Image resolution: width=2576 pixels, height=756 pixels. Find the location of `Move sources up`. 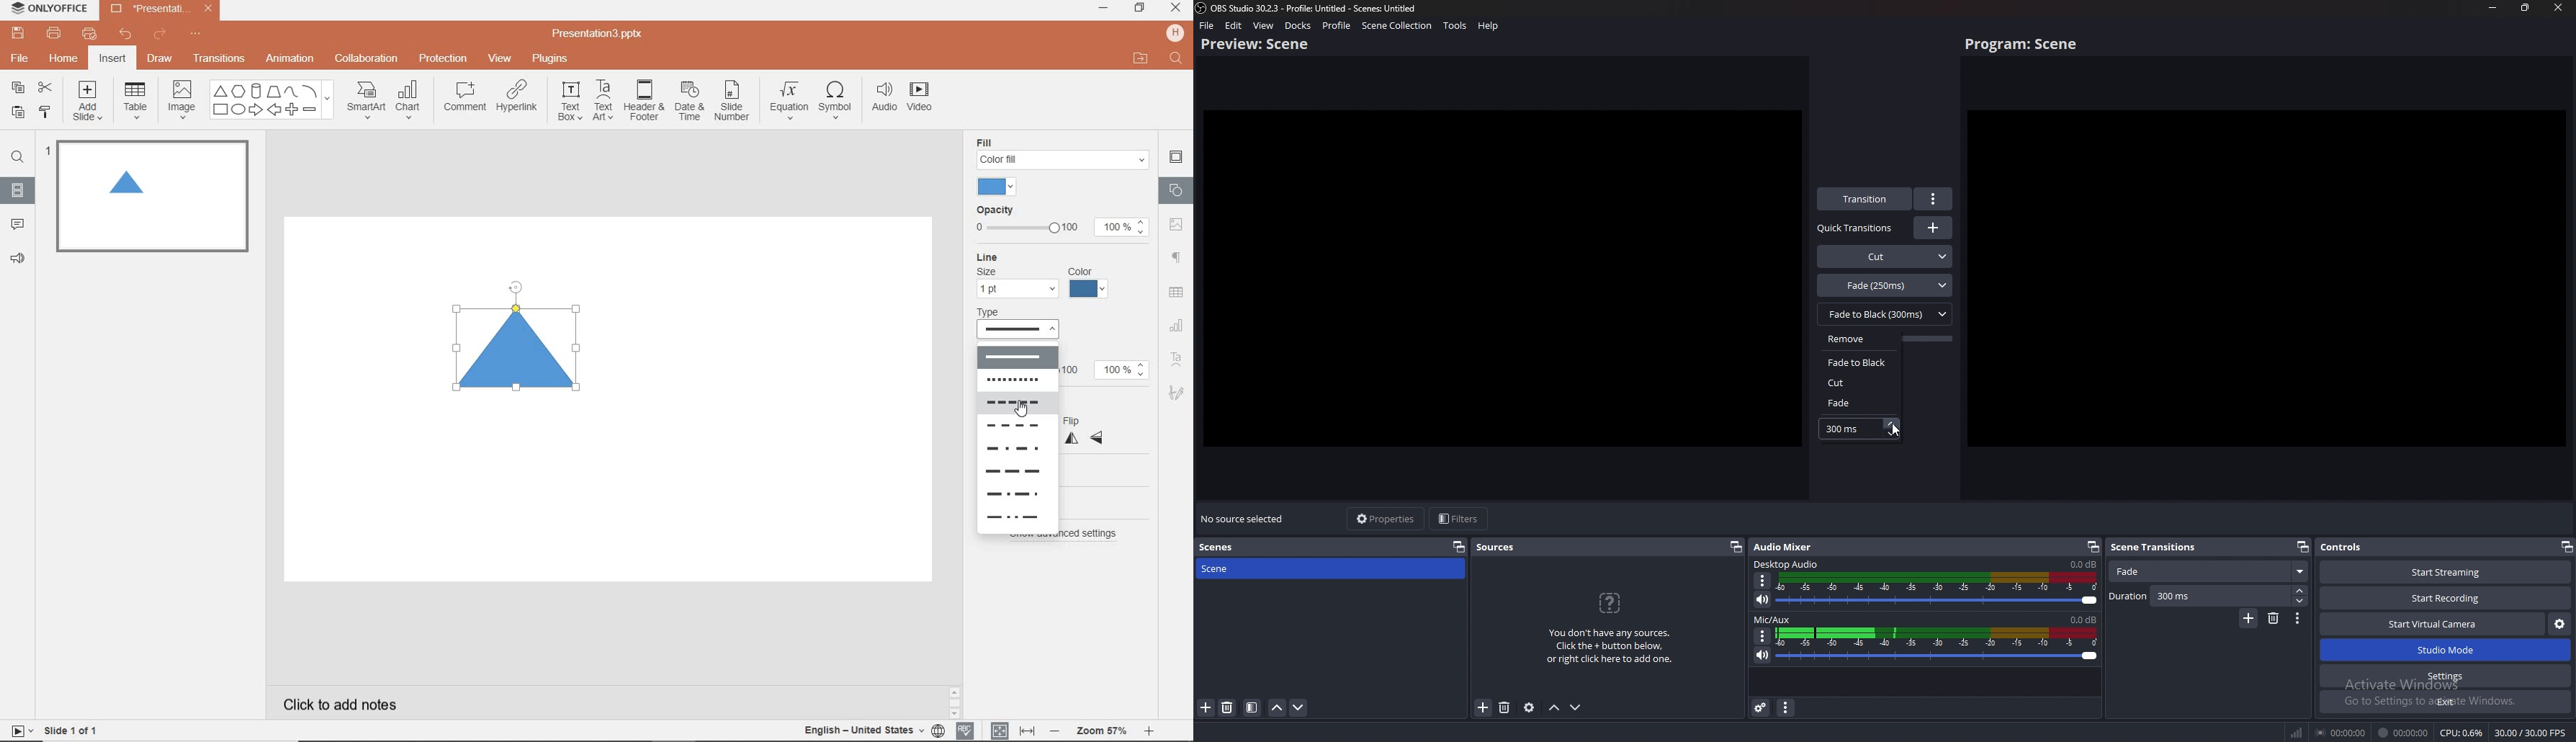

Move sources up is located at coordinates (1555, 708).